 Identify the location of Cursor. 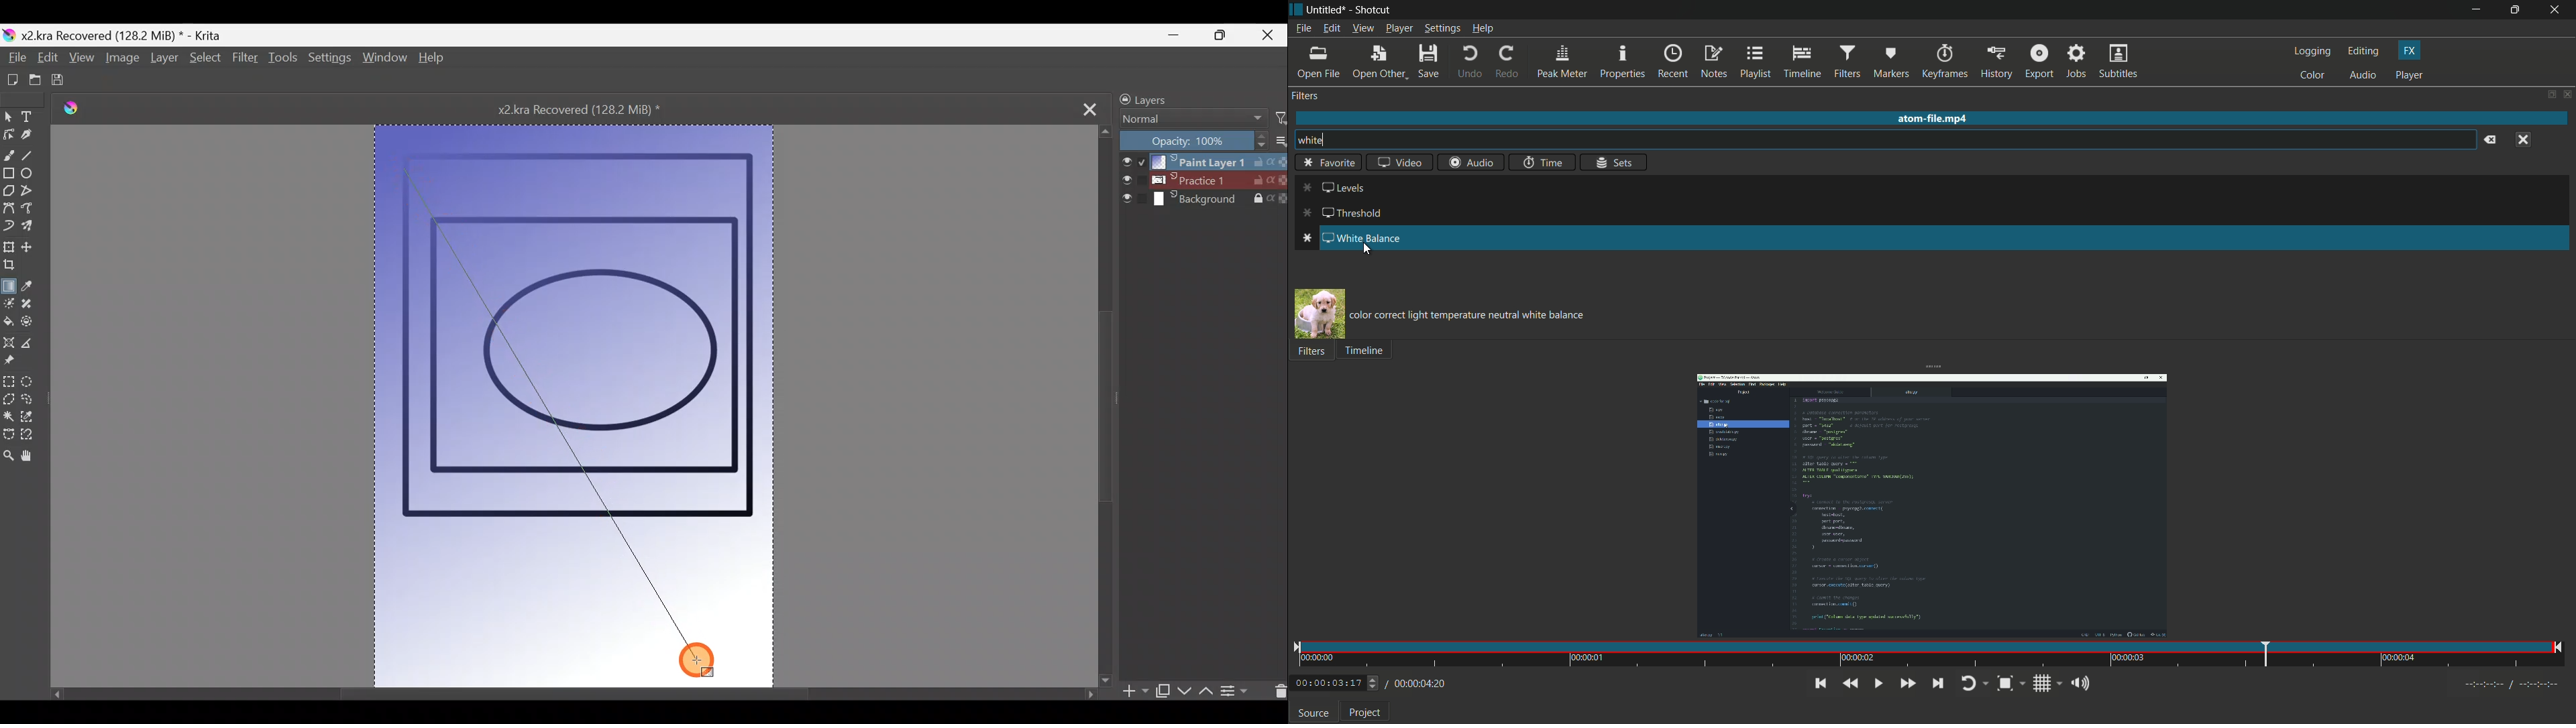
(698, 661).